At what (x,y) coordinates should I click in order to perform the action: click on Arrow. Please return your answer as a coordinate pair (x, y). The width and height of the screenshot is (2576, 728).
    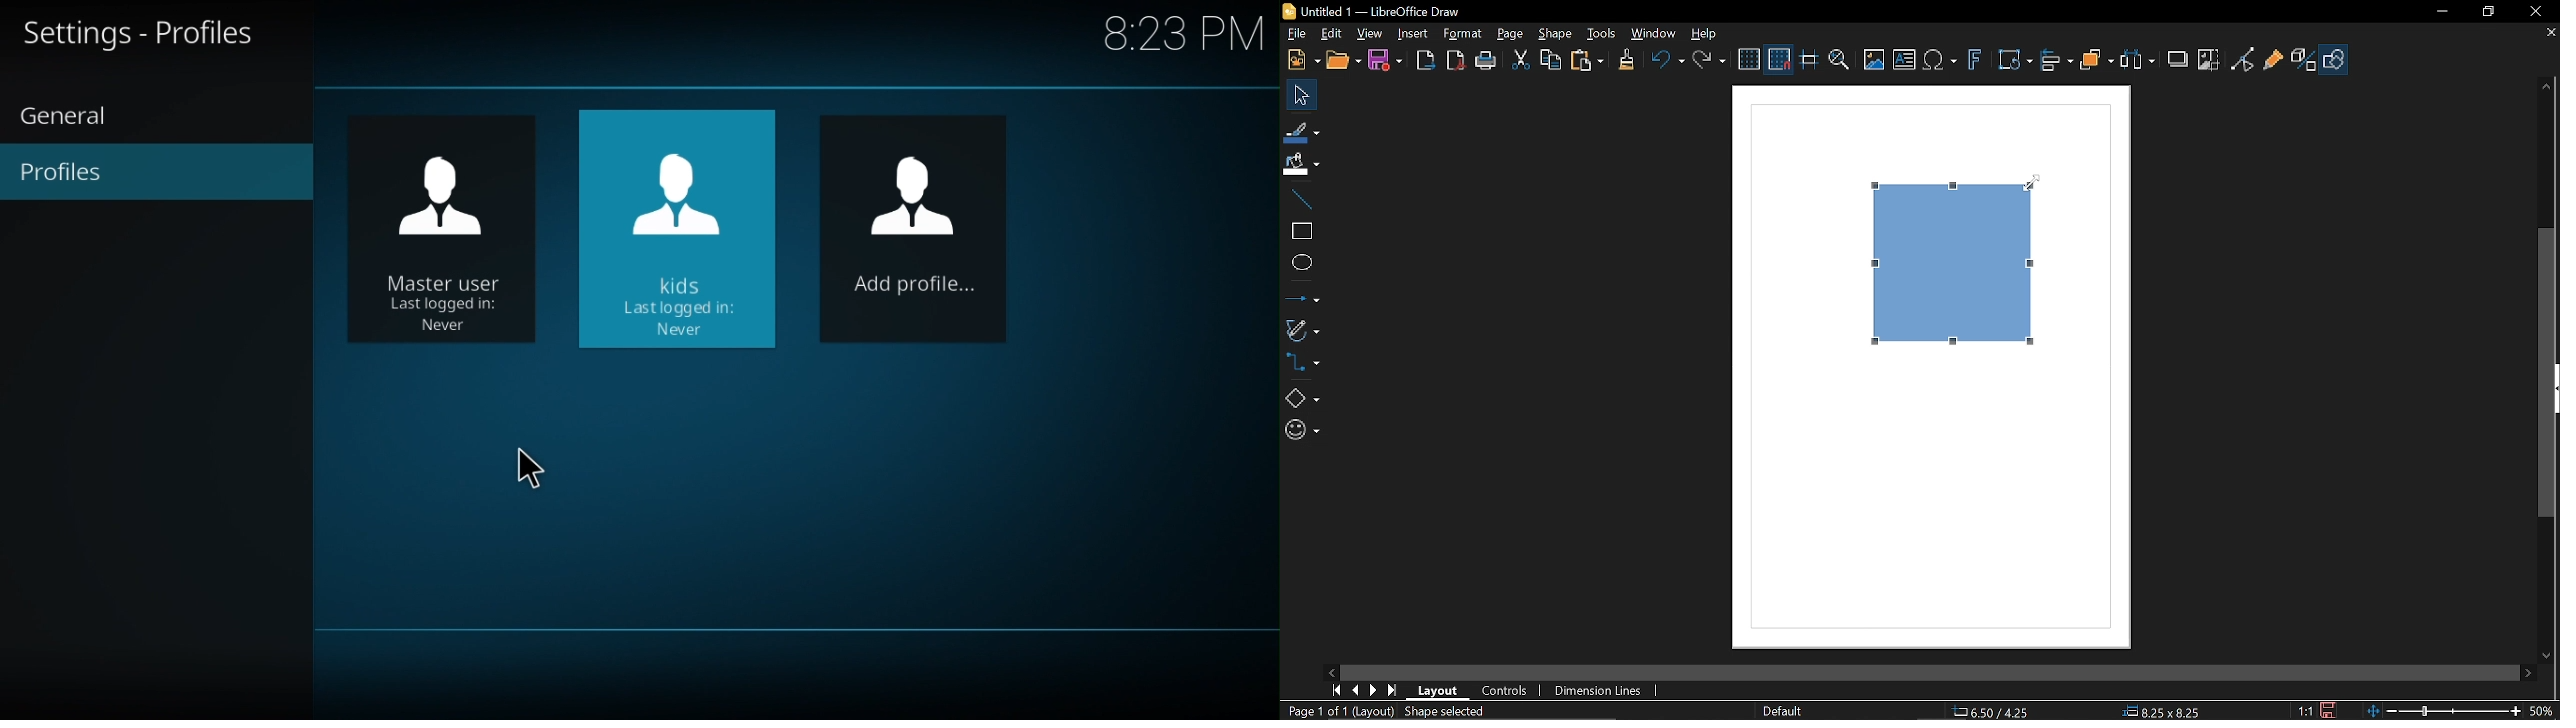
    Looking at the image, I should click on (1302, 296).